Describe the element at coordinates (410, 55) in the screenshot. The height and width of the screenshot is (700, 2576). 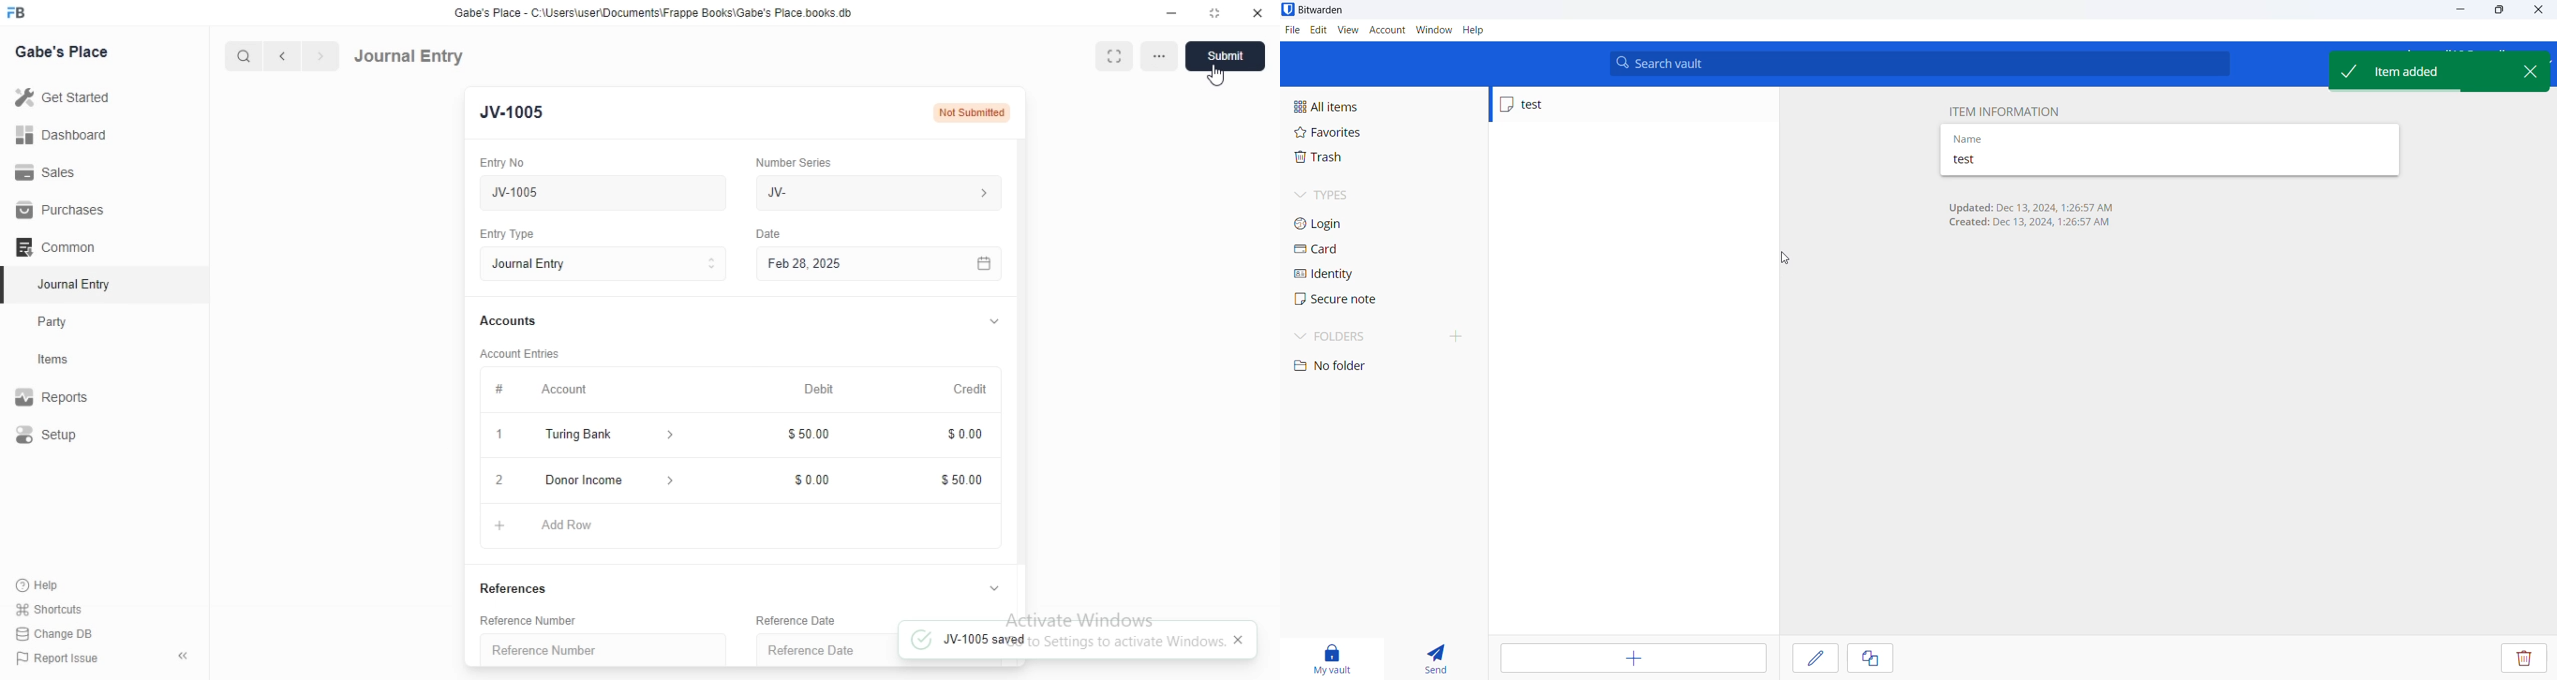
I see `Journal Entry` at that location.